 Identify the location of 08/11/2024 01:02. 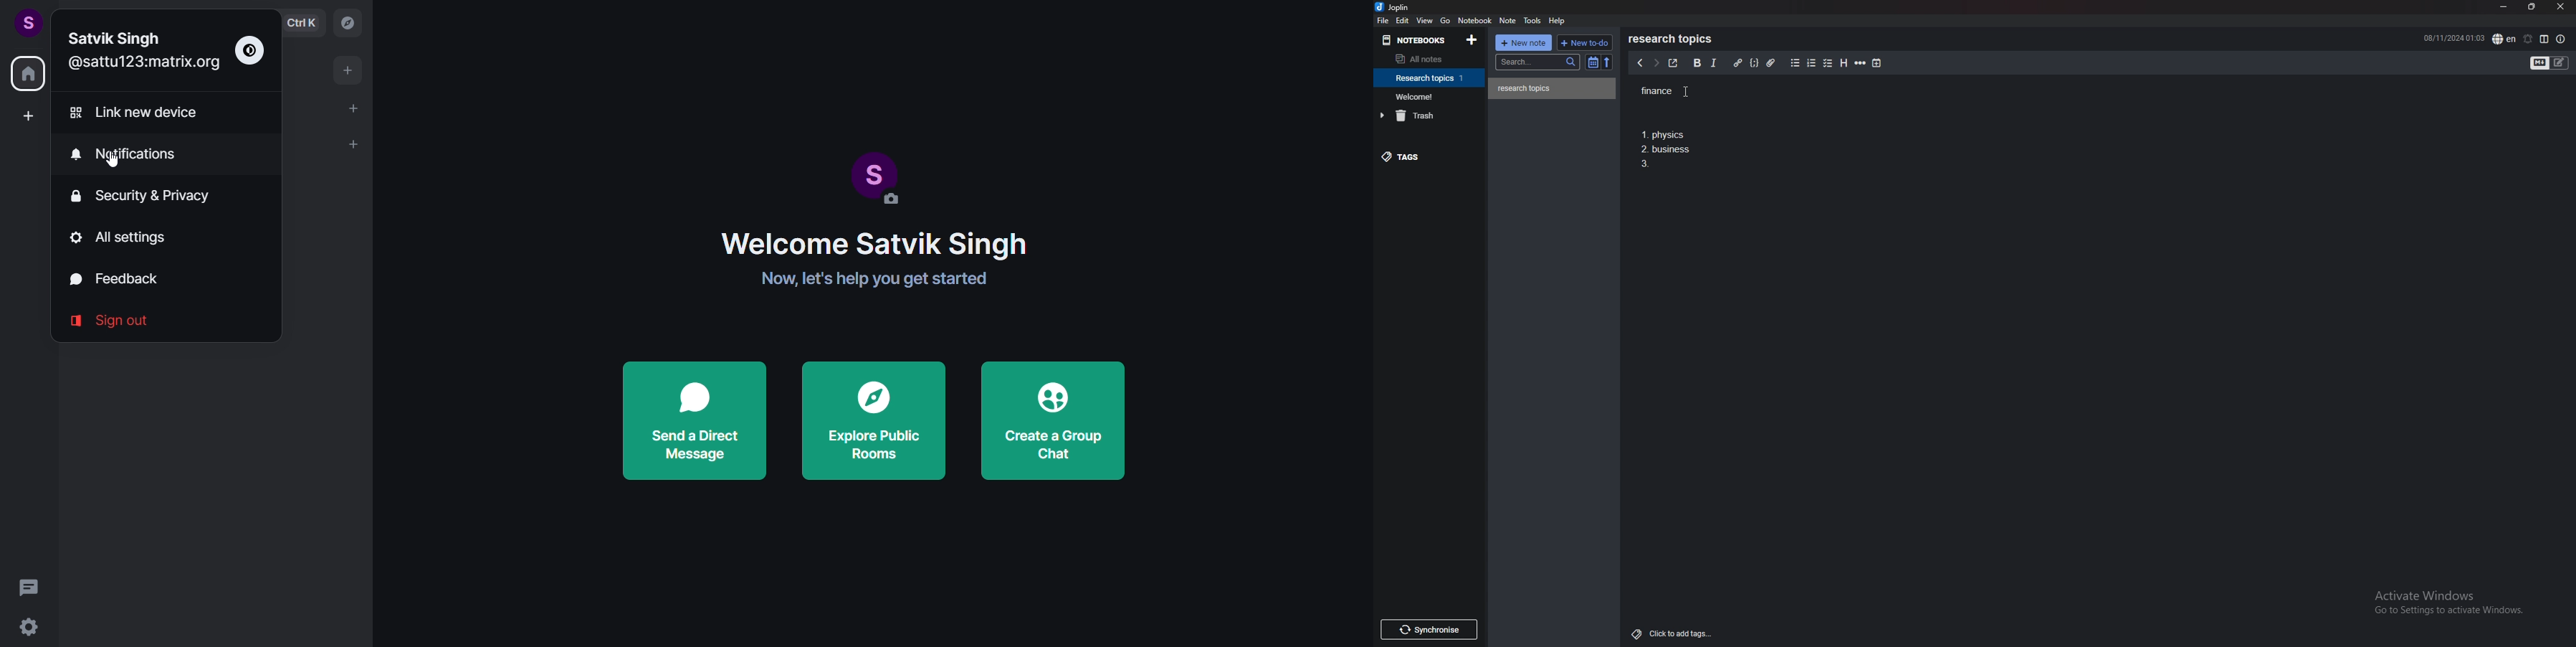
(2453, 38).